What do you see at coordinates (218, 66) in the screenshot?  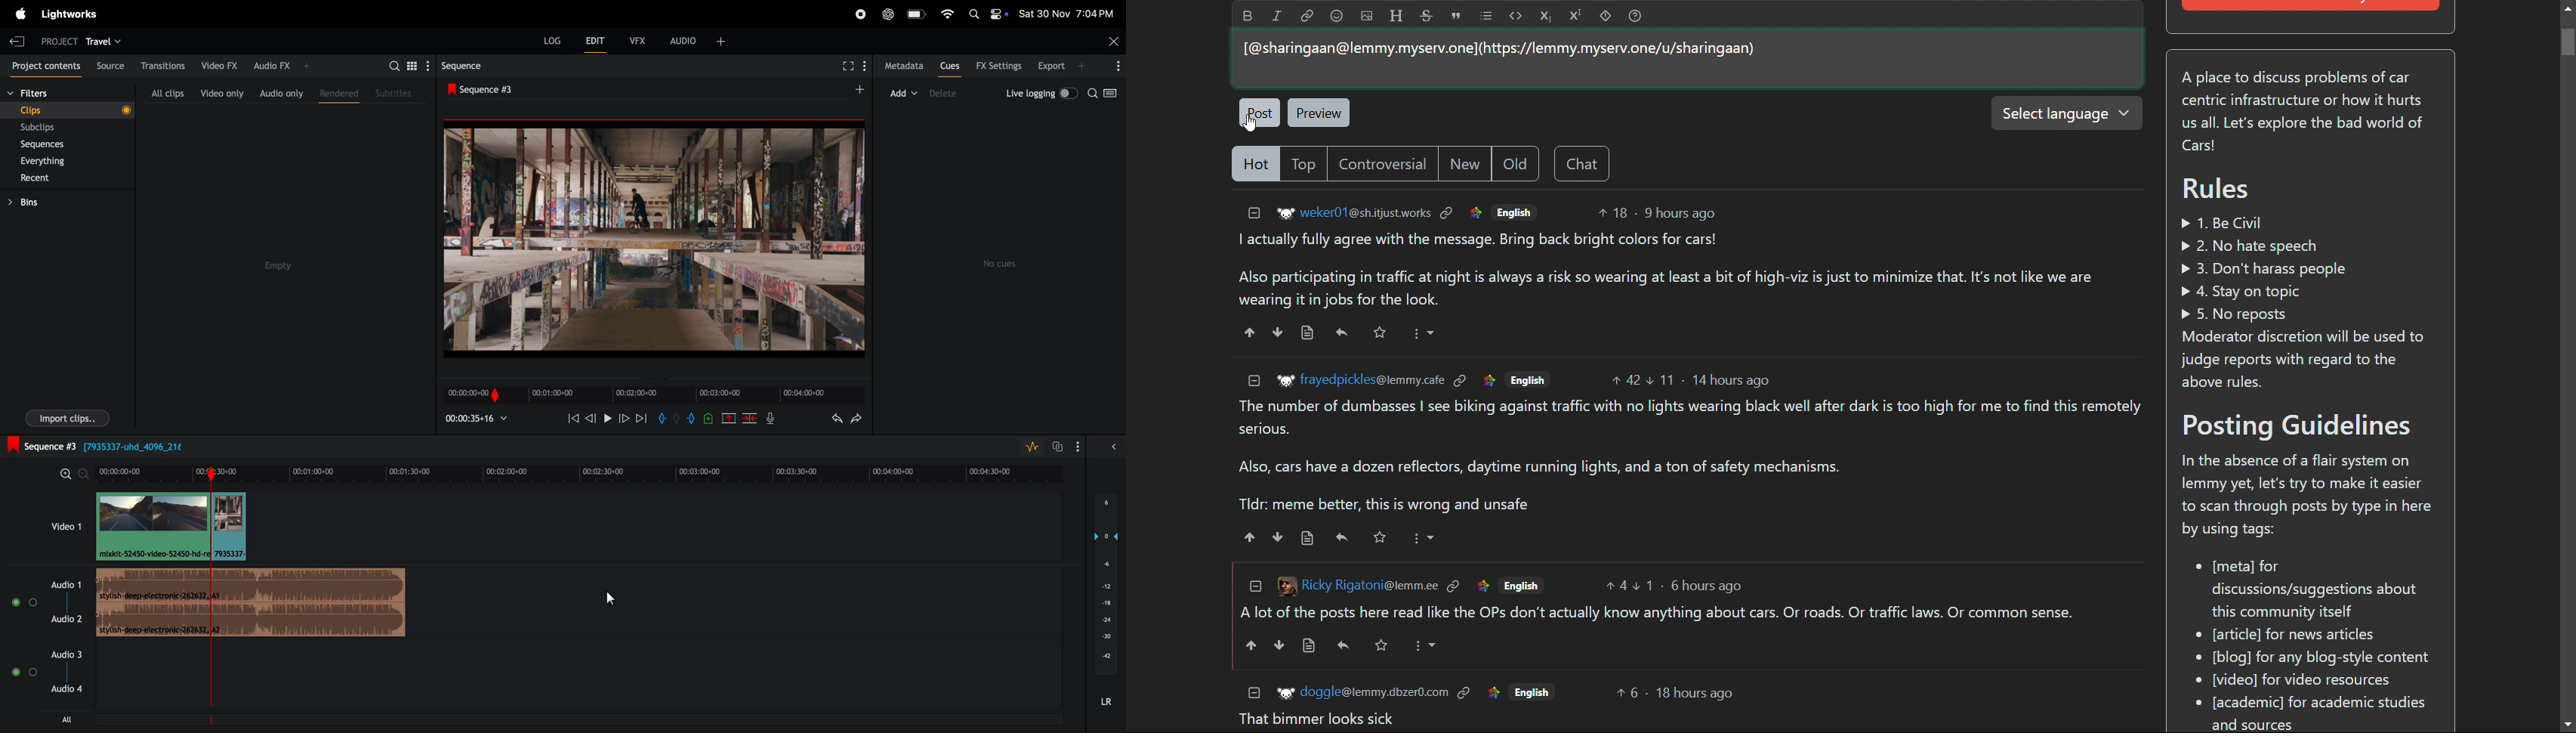 I see `video fx` at bounding box center [218, 66].